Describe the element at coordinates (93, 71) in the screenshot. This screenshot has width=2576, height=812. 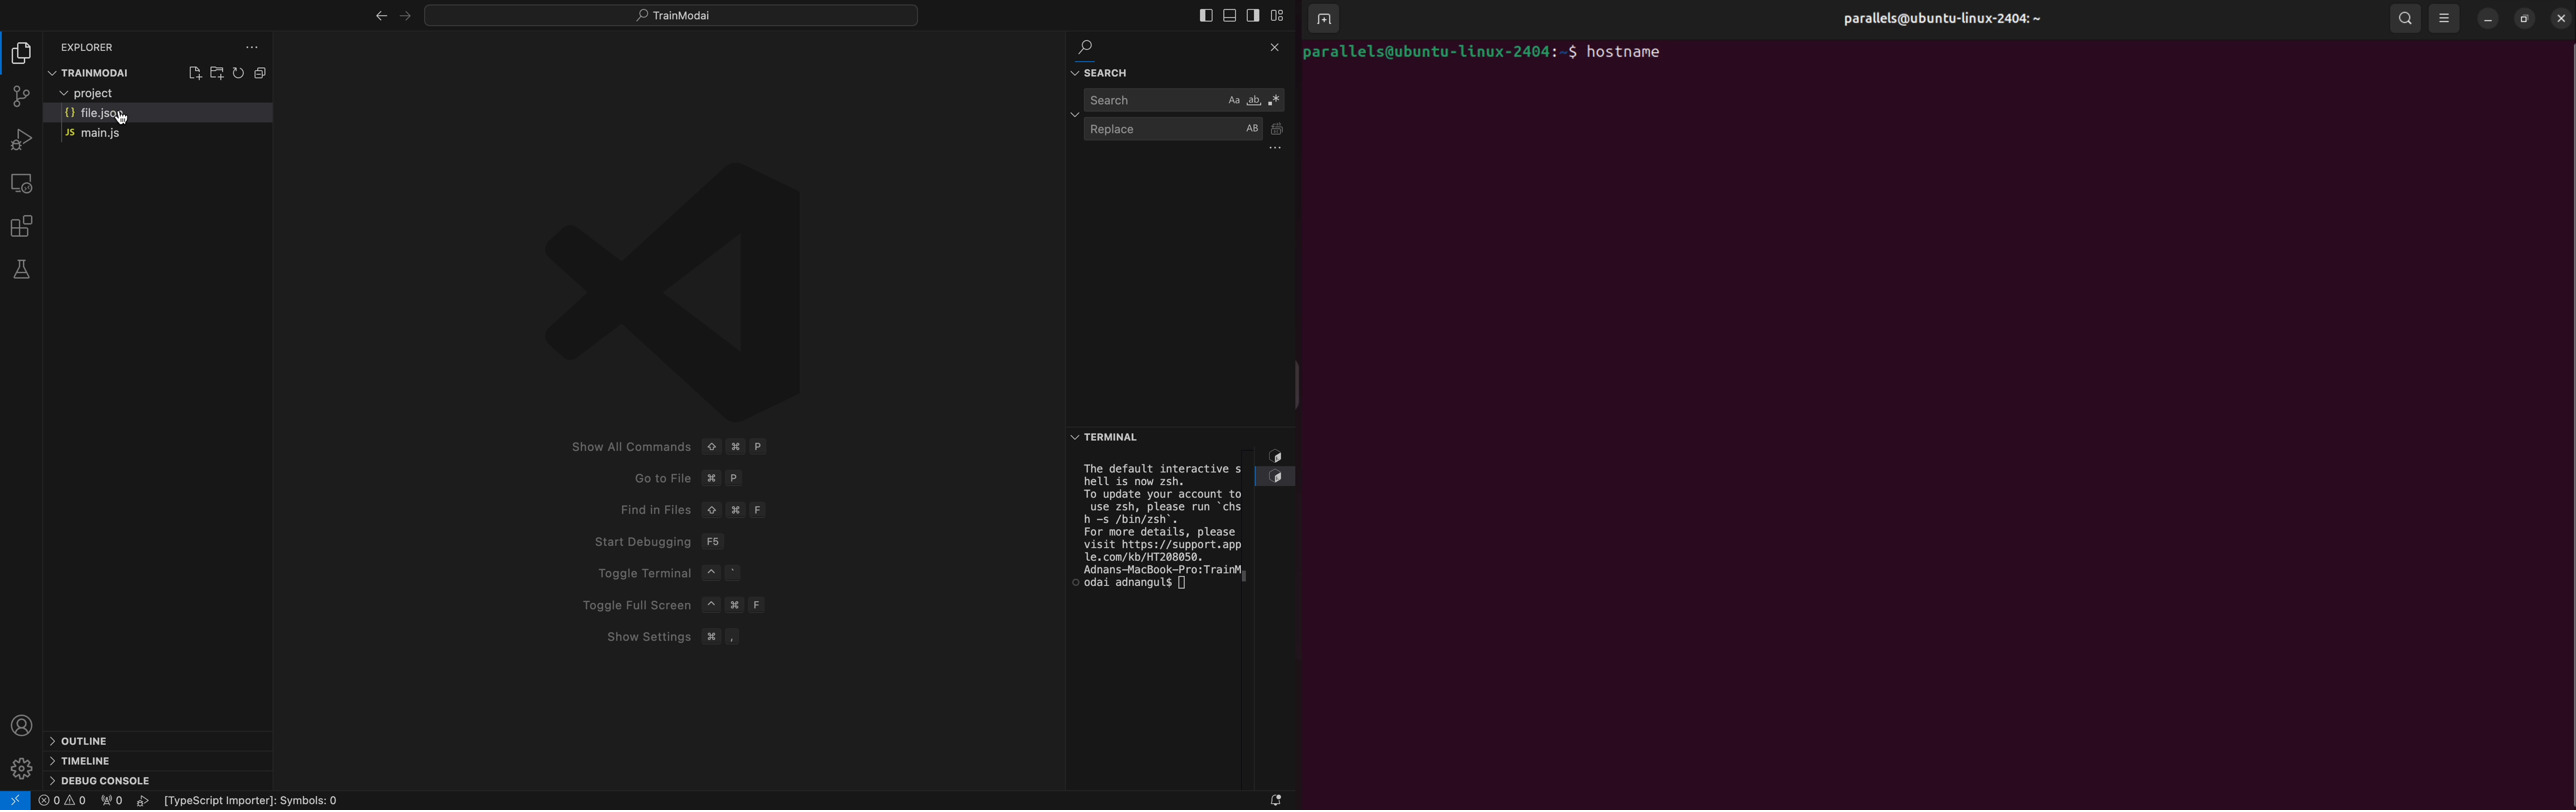
I see `trainmodai` at that location.